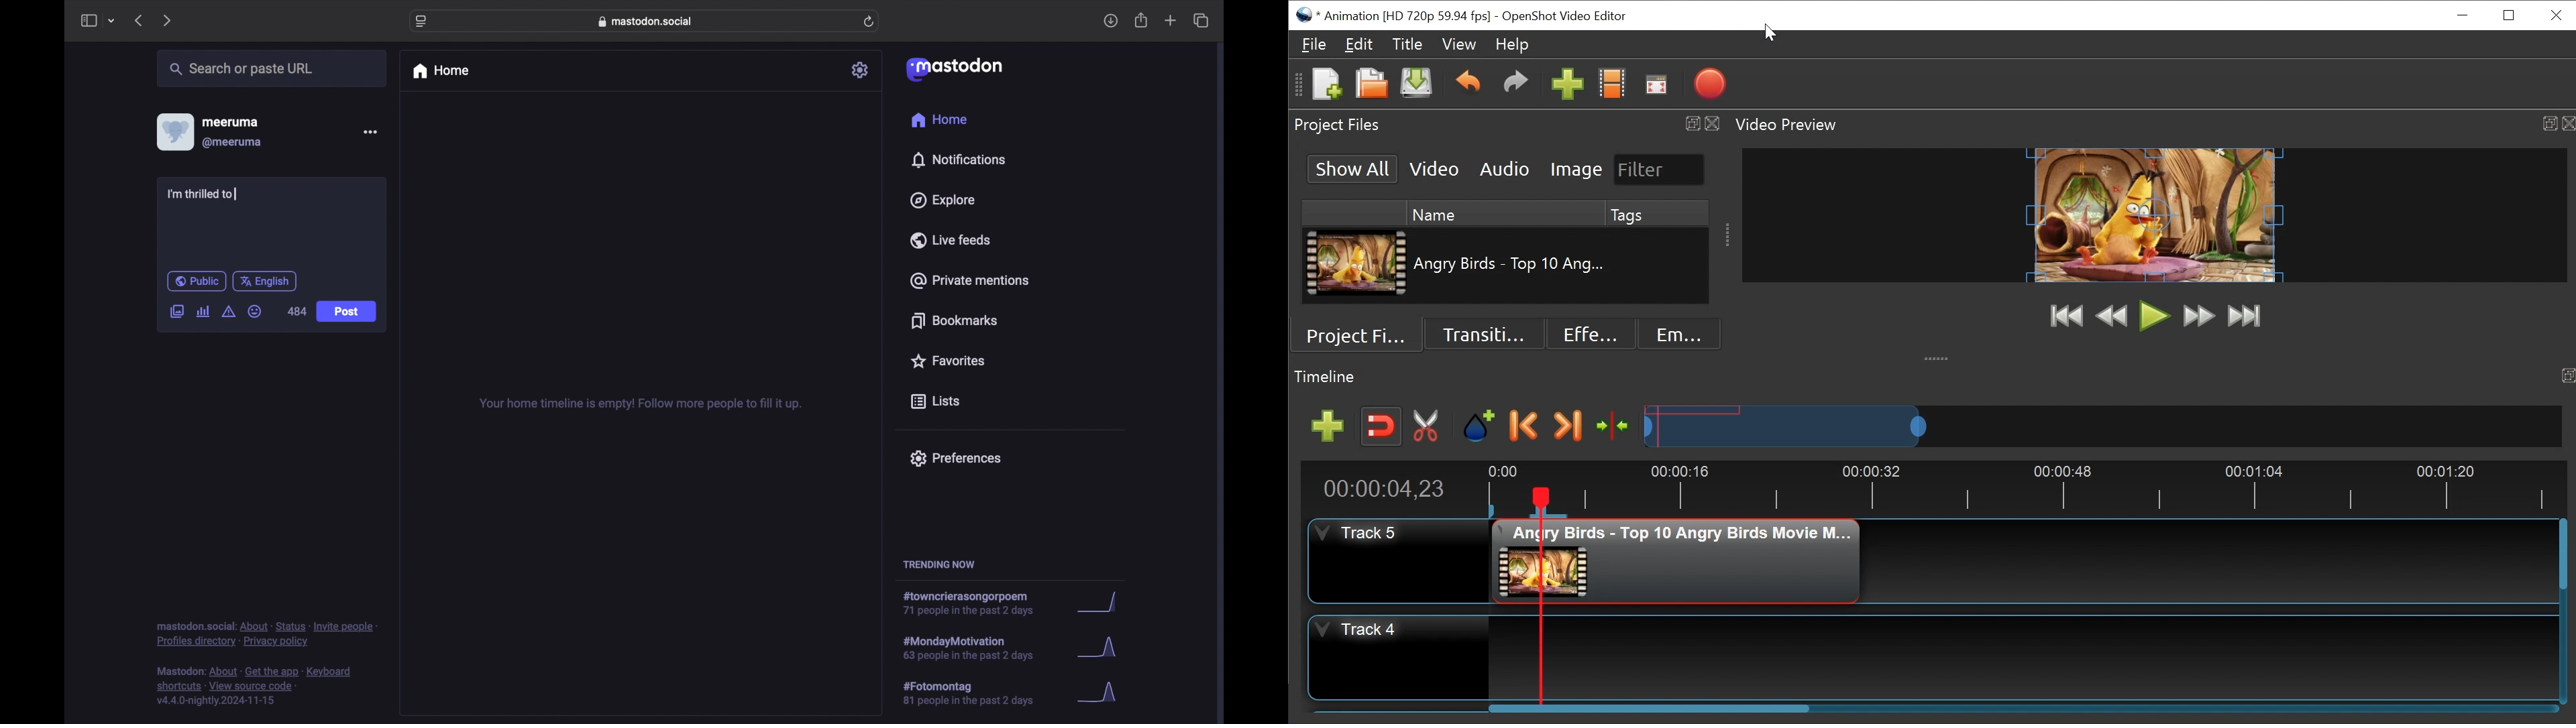 This screenshot has height=728, width=2576. I want to click on Video Preview Panel, so click(2153, 125).